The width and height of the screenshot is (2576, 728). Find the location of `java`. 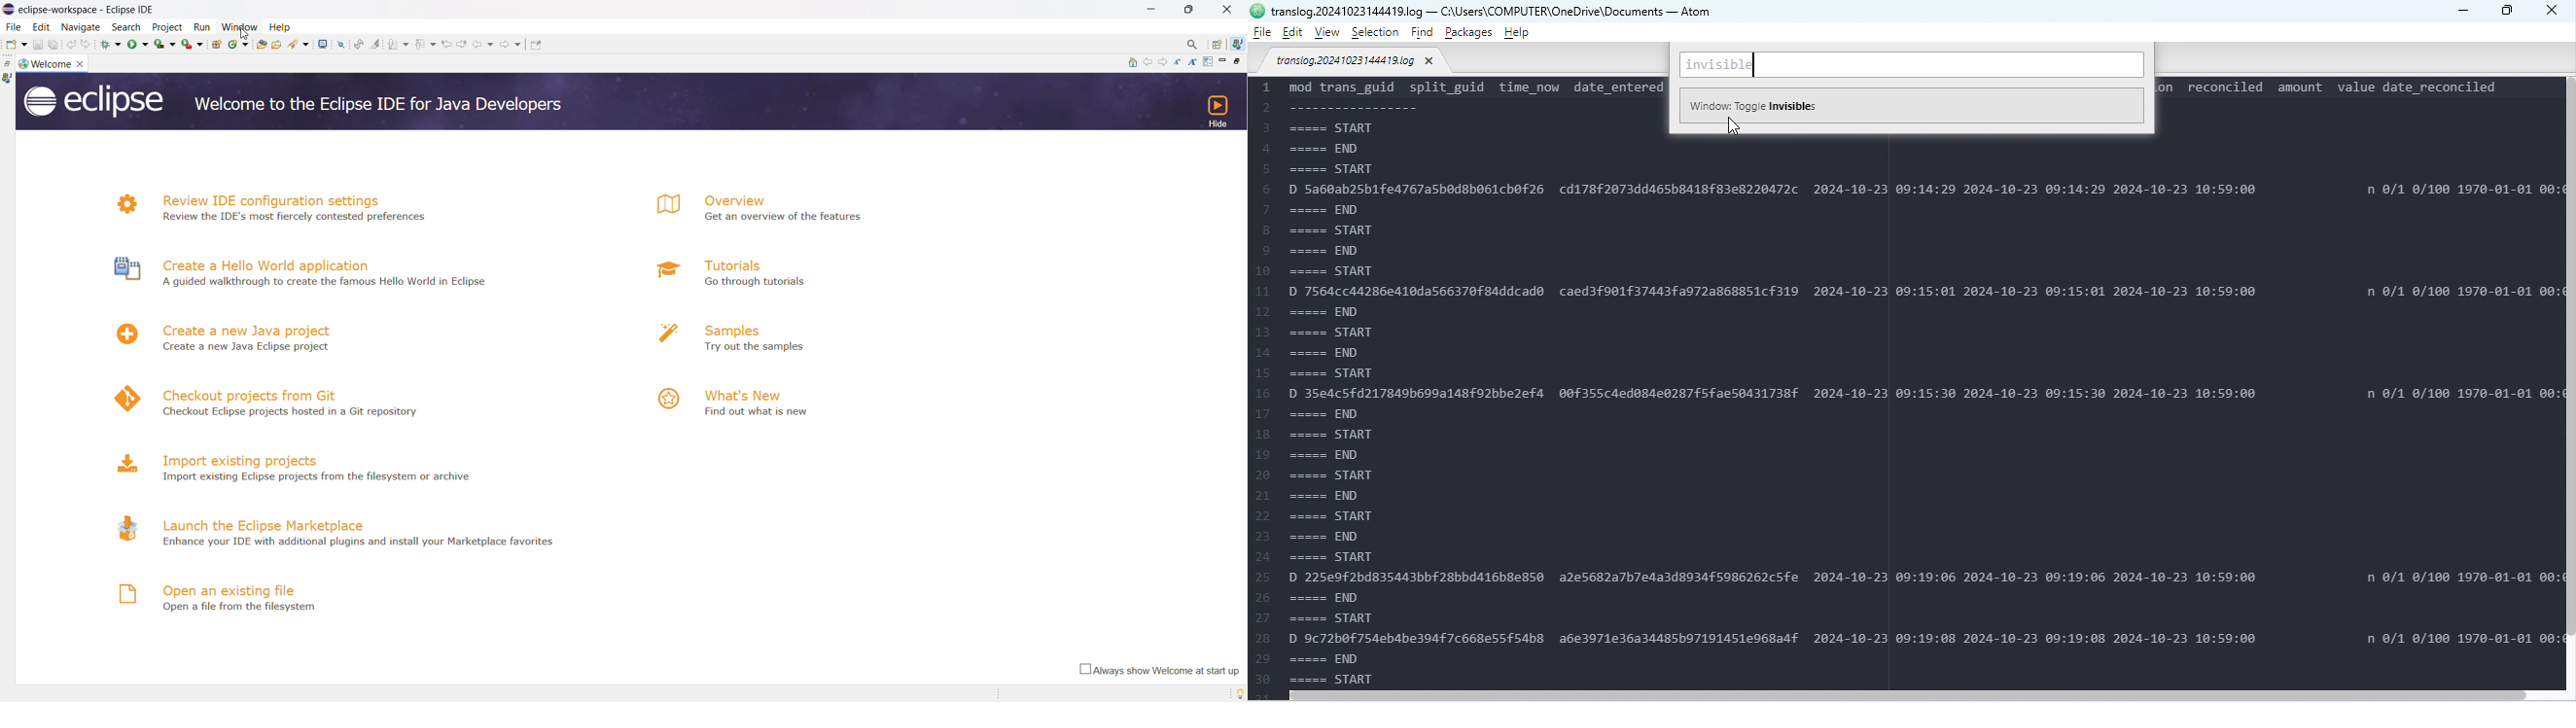

java is located at coordinates (1240, 44).